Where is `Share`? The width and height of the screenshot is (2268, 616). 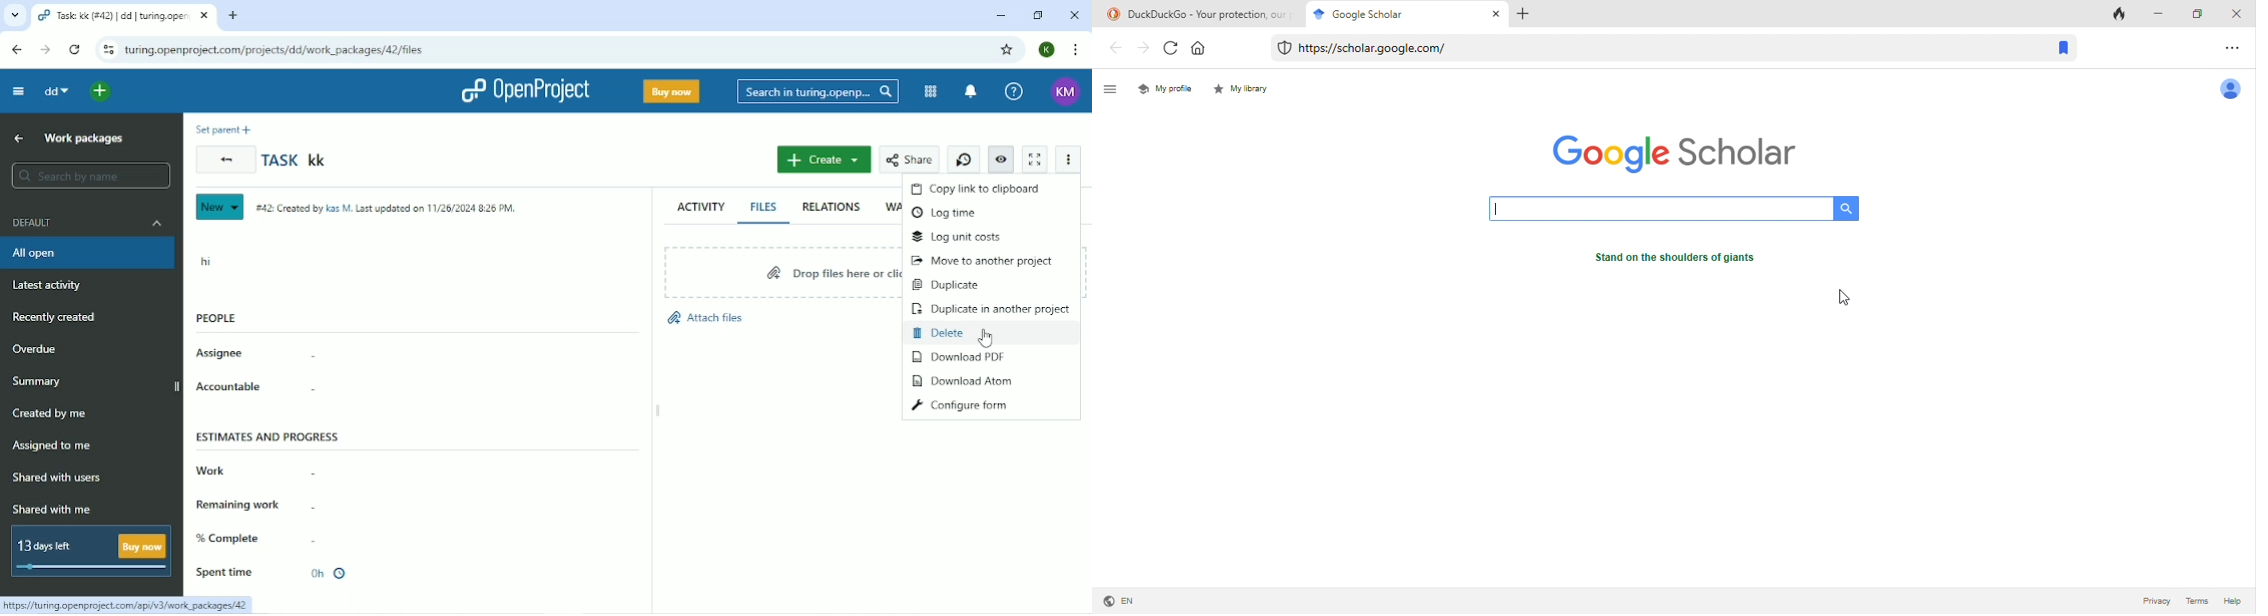 Share is located at coordinates (909, 160).